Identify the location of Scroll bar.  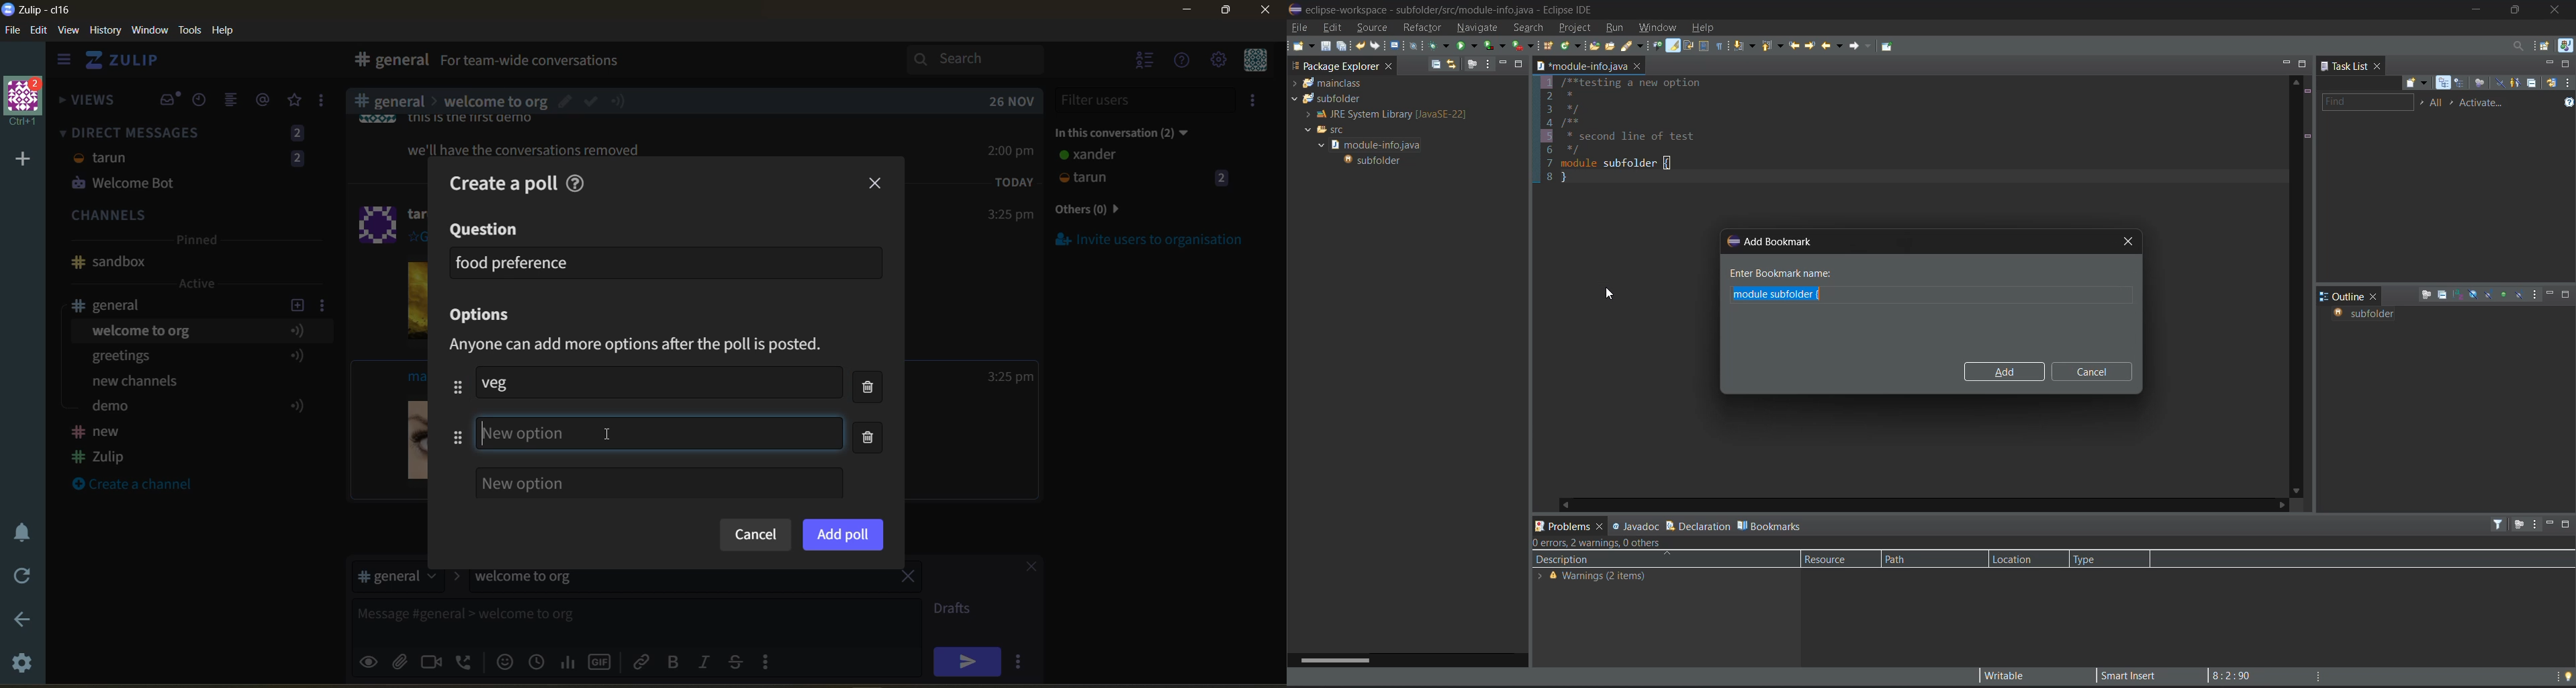
(1279, 358).